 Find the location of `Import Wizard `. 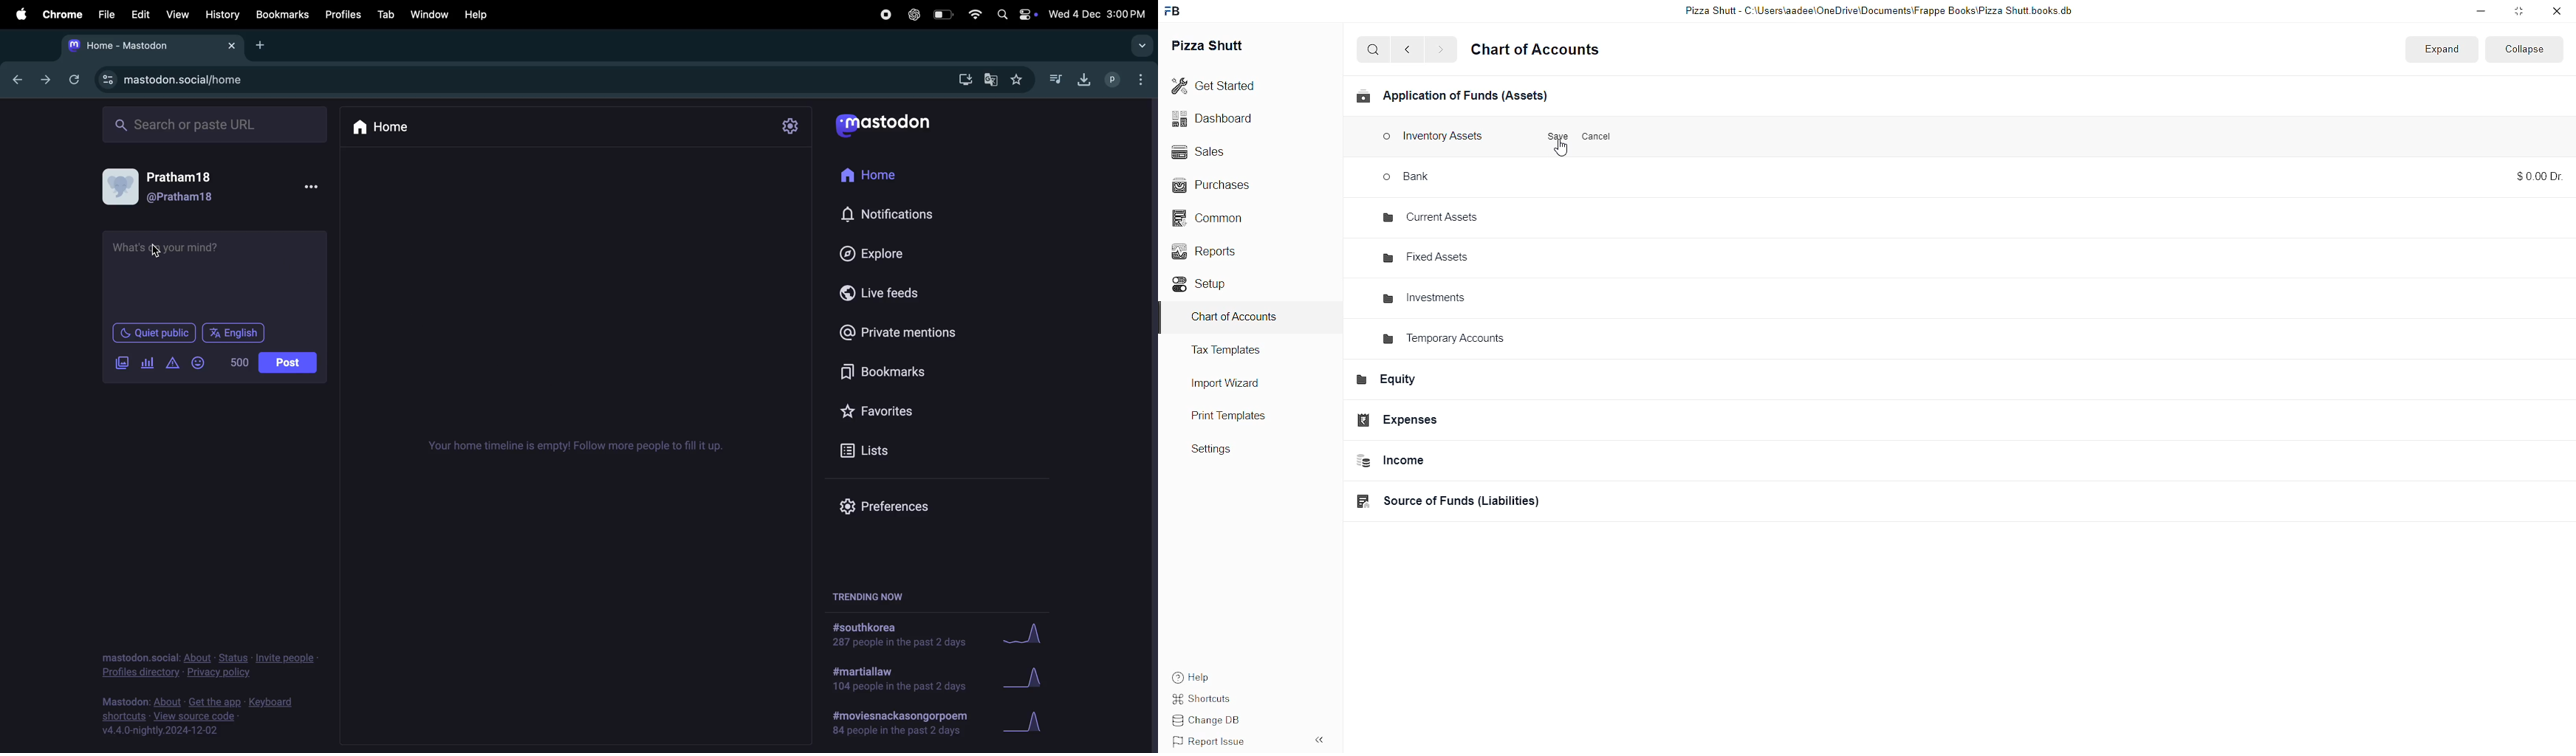

Import Wizard  is located at coordinates (1234, 384).